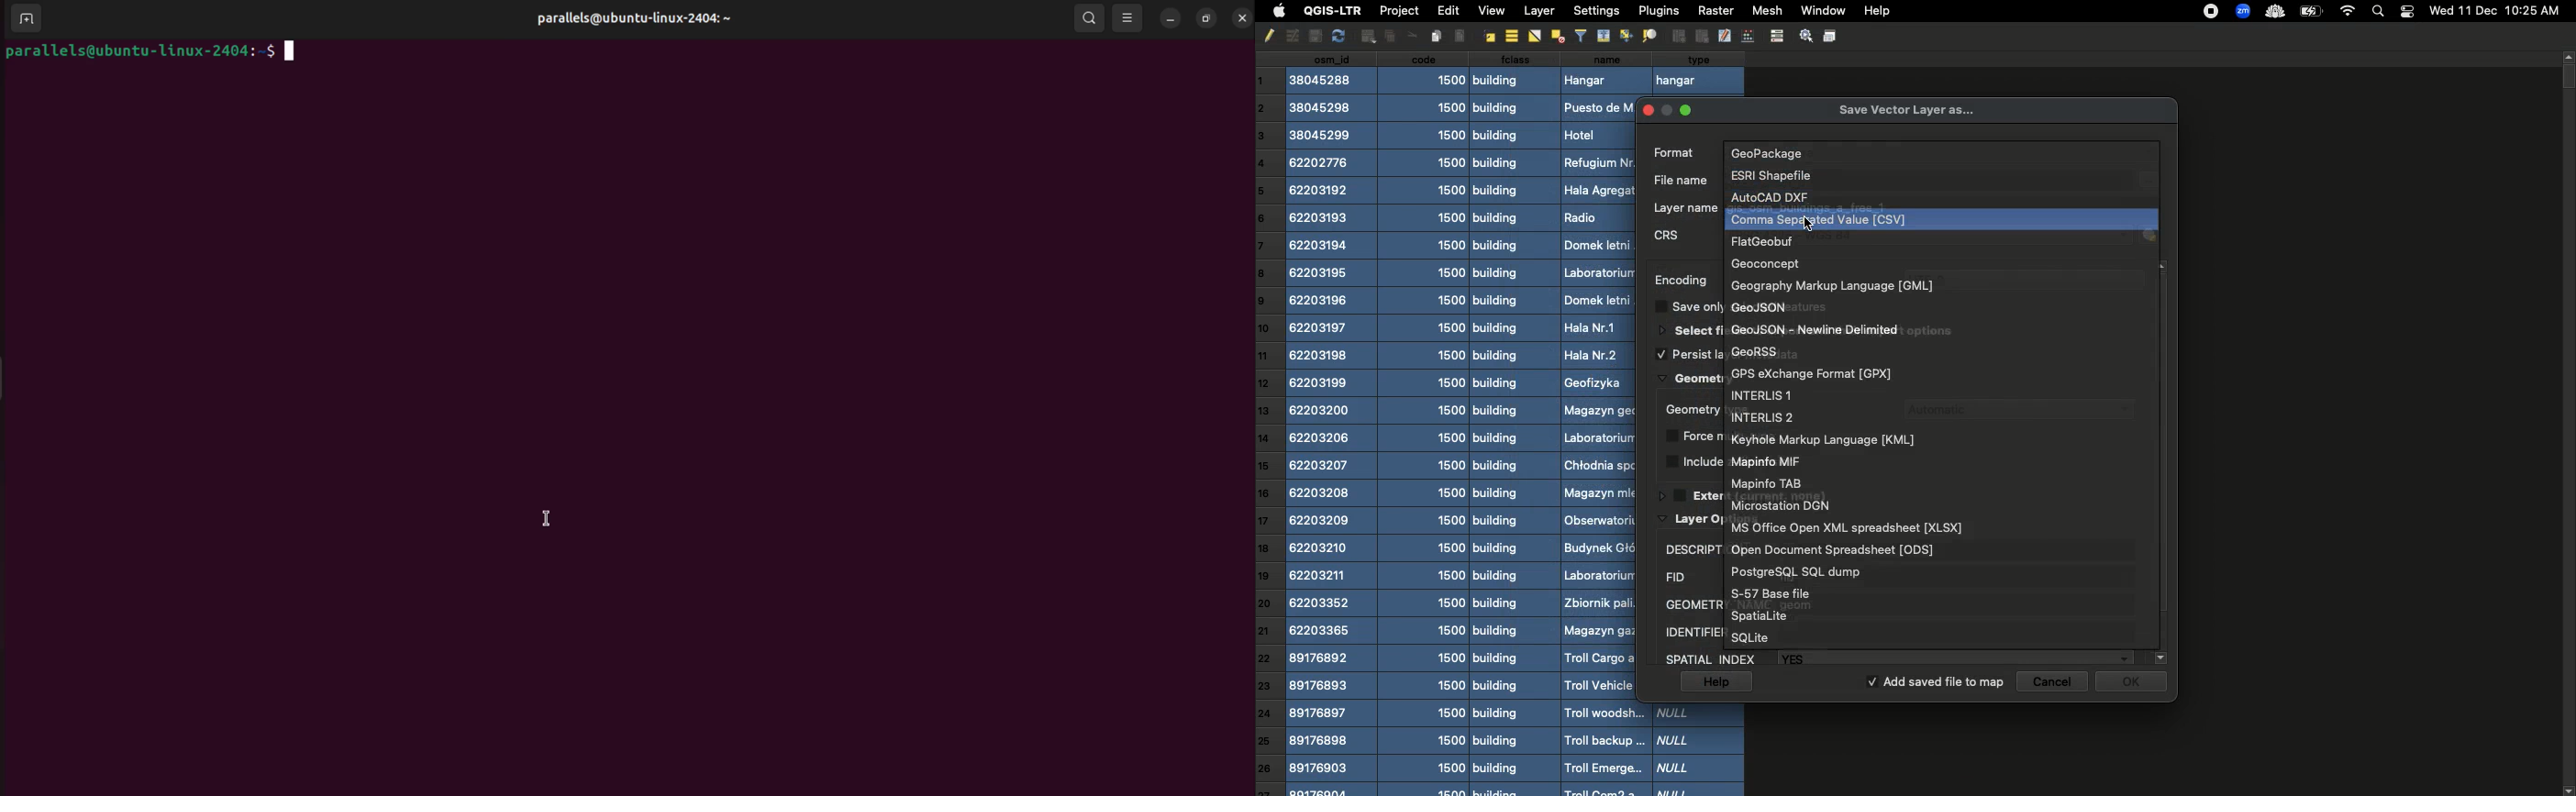 This screenshot has width=2576, height=812. I want to click on Add saved file to map, so click(1937, 683).